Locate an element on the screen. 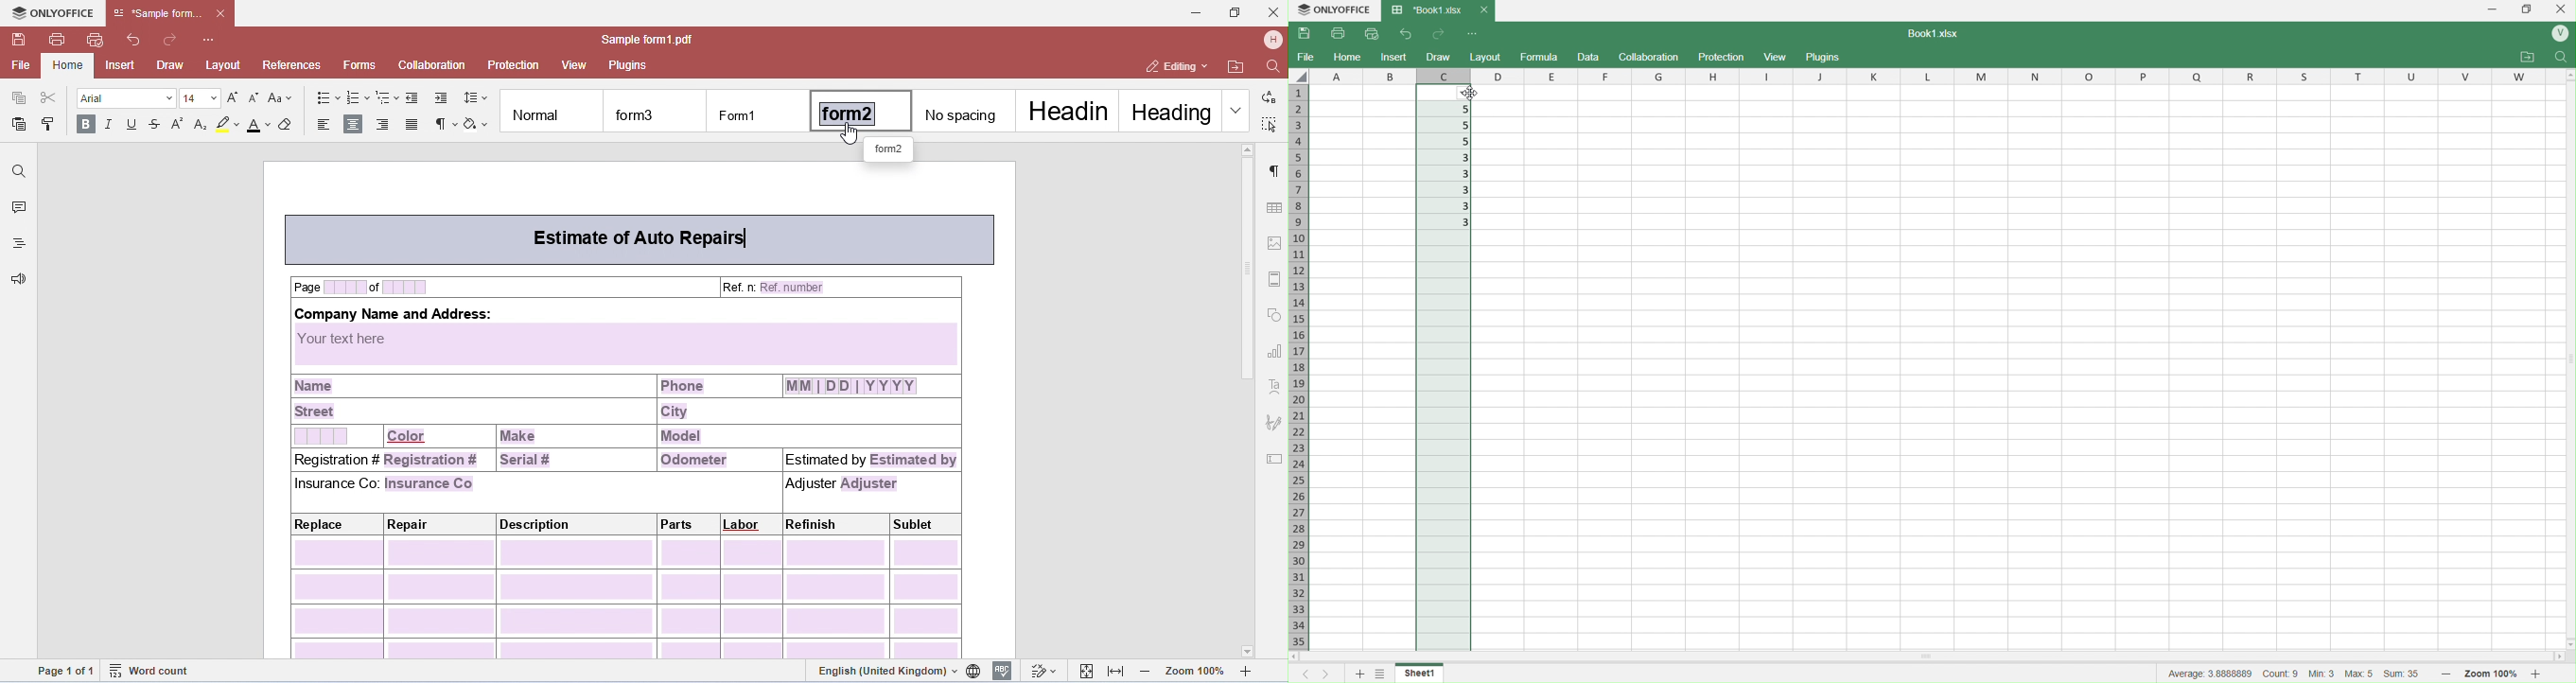  Draw is located at coordinates (1438, 56).